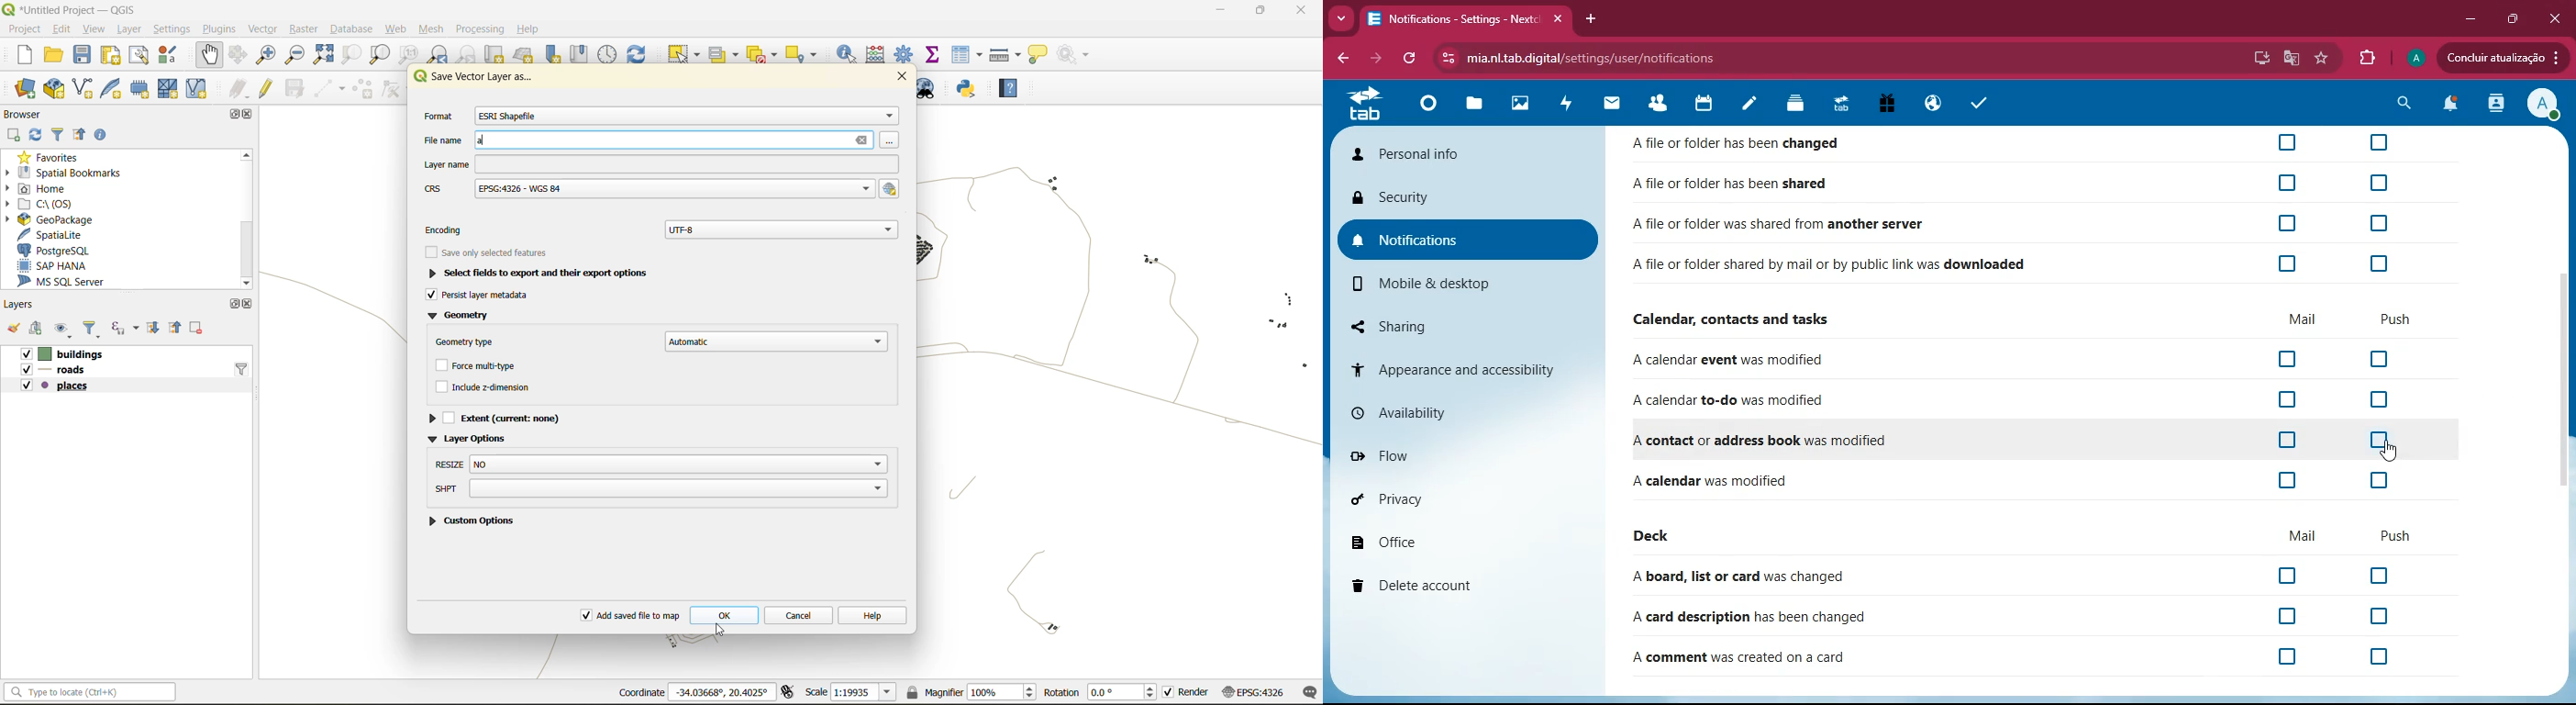  What do you see at coordinates (2380, 263) in the screenshot?
I see `off` at bounding box center [2380, 263].